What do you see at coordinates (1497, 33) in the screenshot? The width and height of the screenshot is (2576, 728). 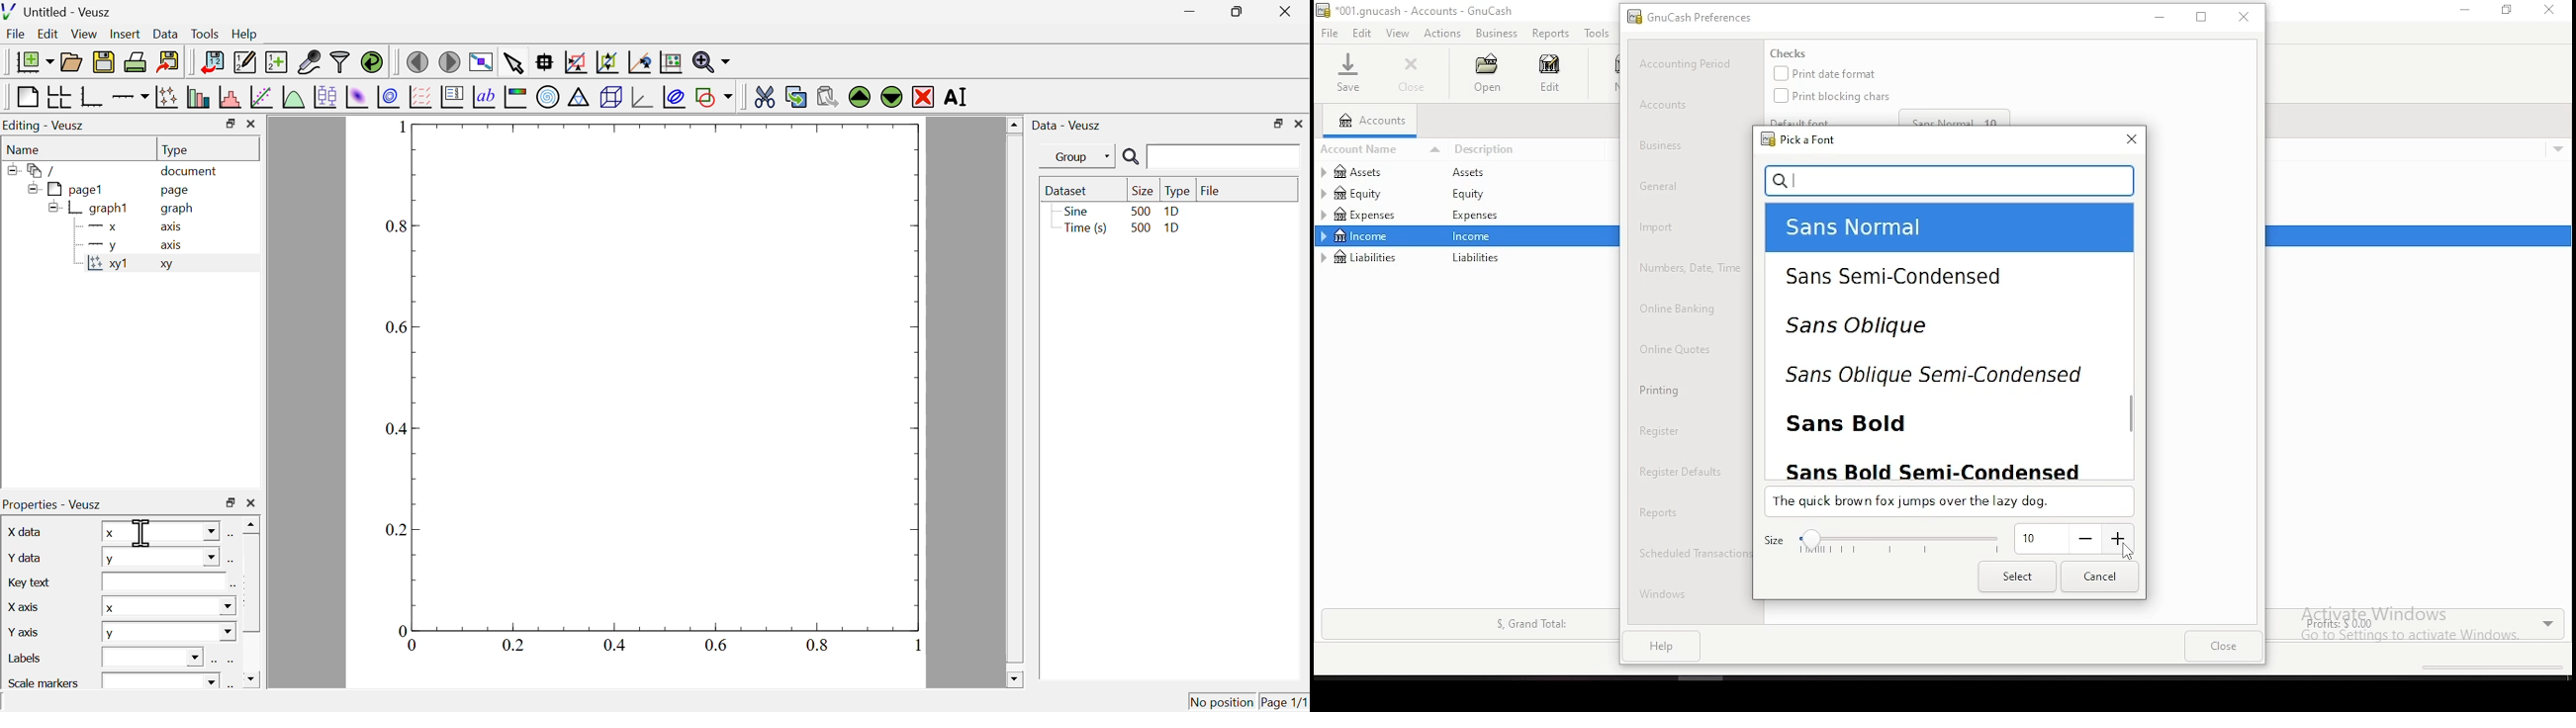 I see `business` at bounding box center [1497, 33].